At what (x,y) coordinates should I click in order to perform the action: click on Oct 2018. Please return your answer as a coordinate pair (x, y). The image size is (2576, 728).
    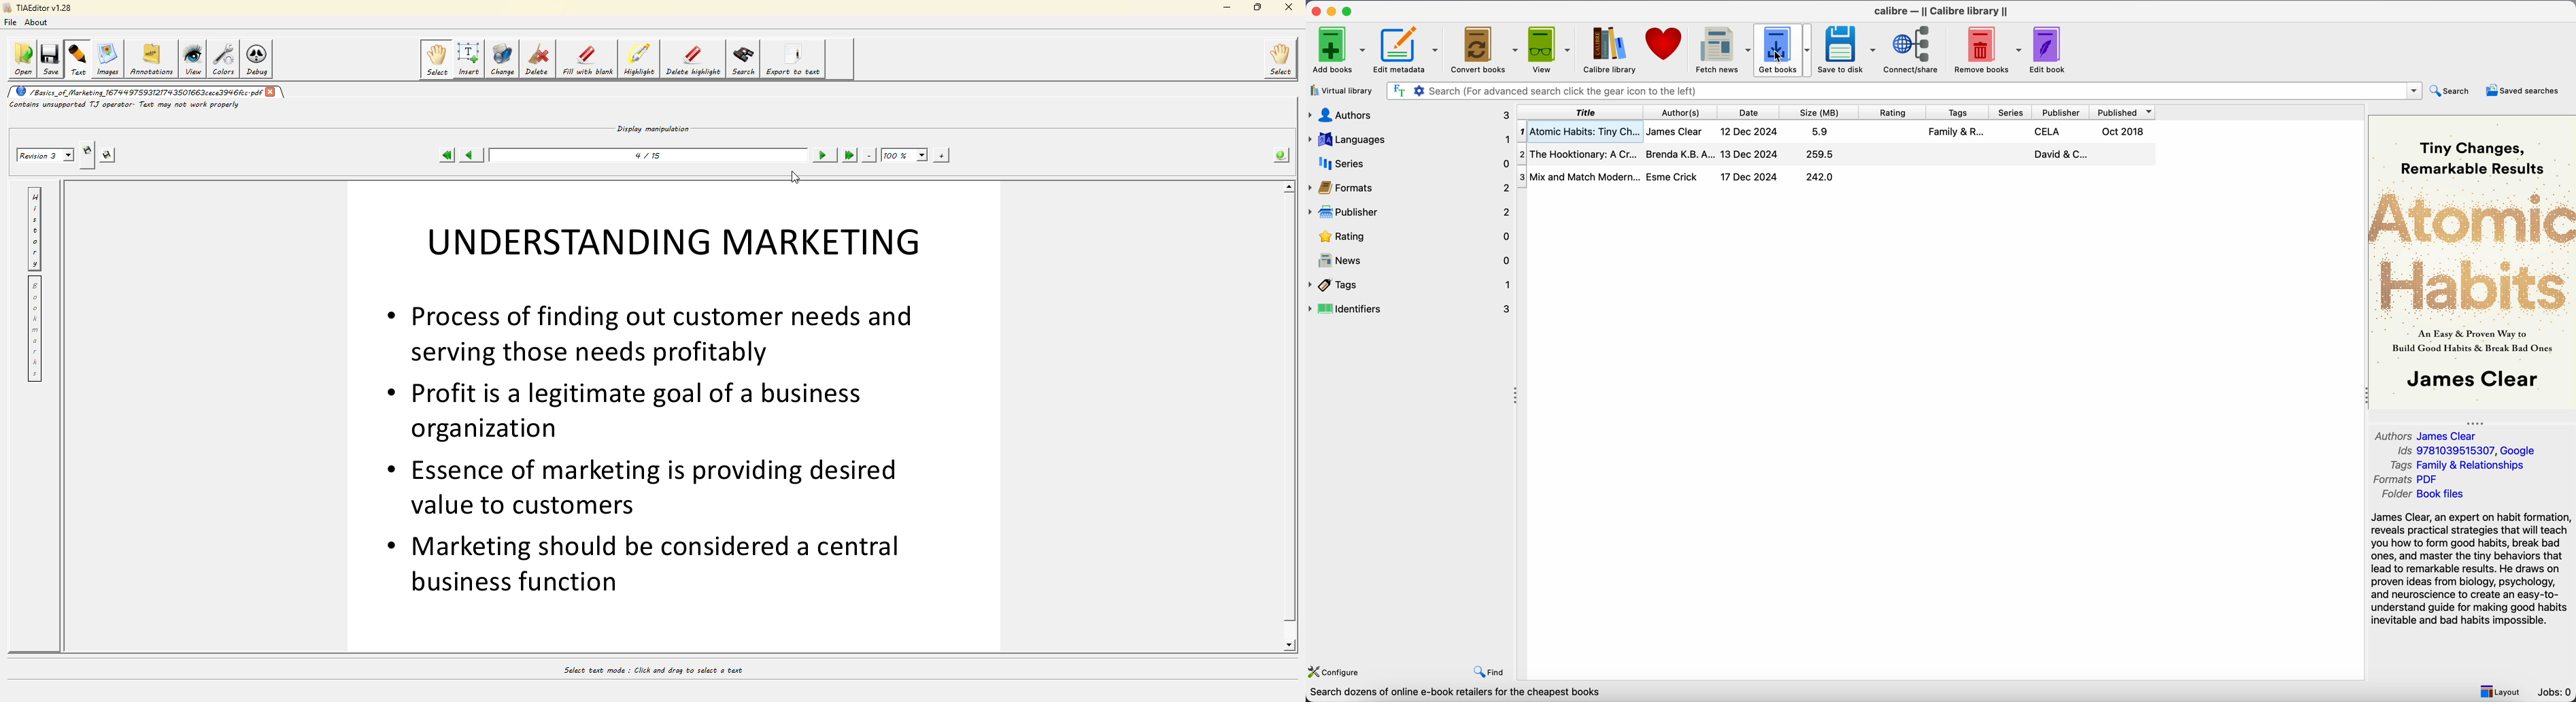
    Looking at the image, I should click on (2124, 131).